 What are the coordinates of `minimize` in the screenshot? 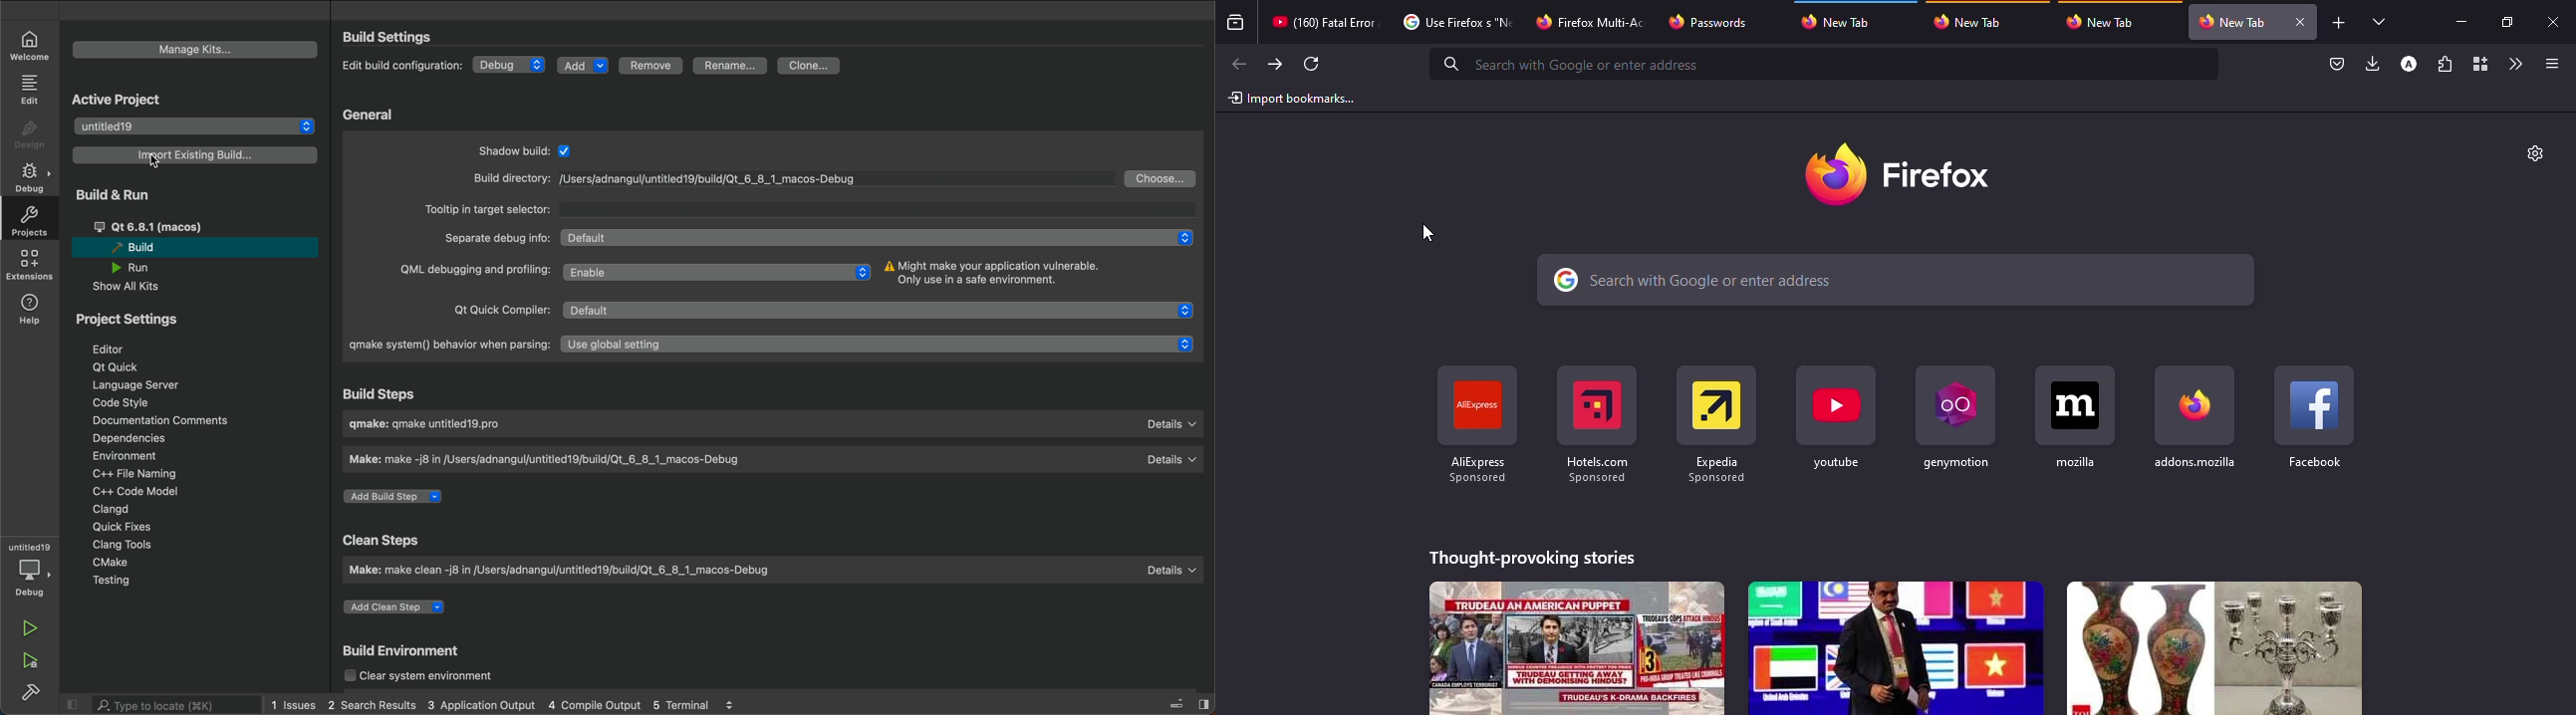 It's located at (2465, 23).